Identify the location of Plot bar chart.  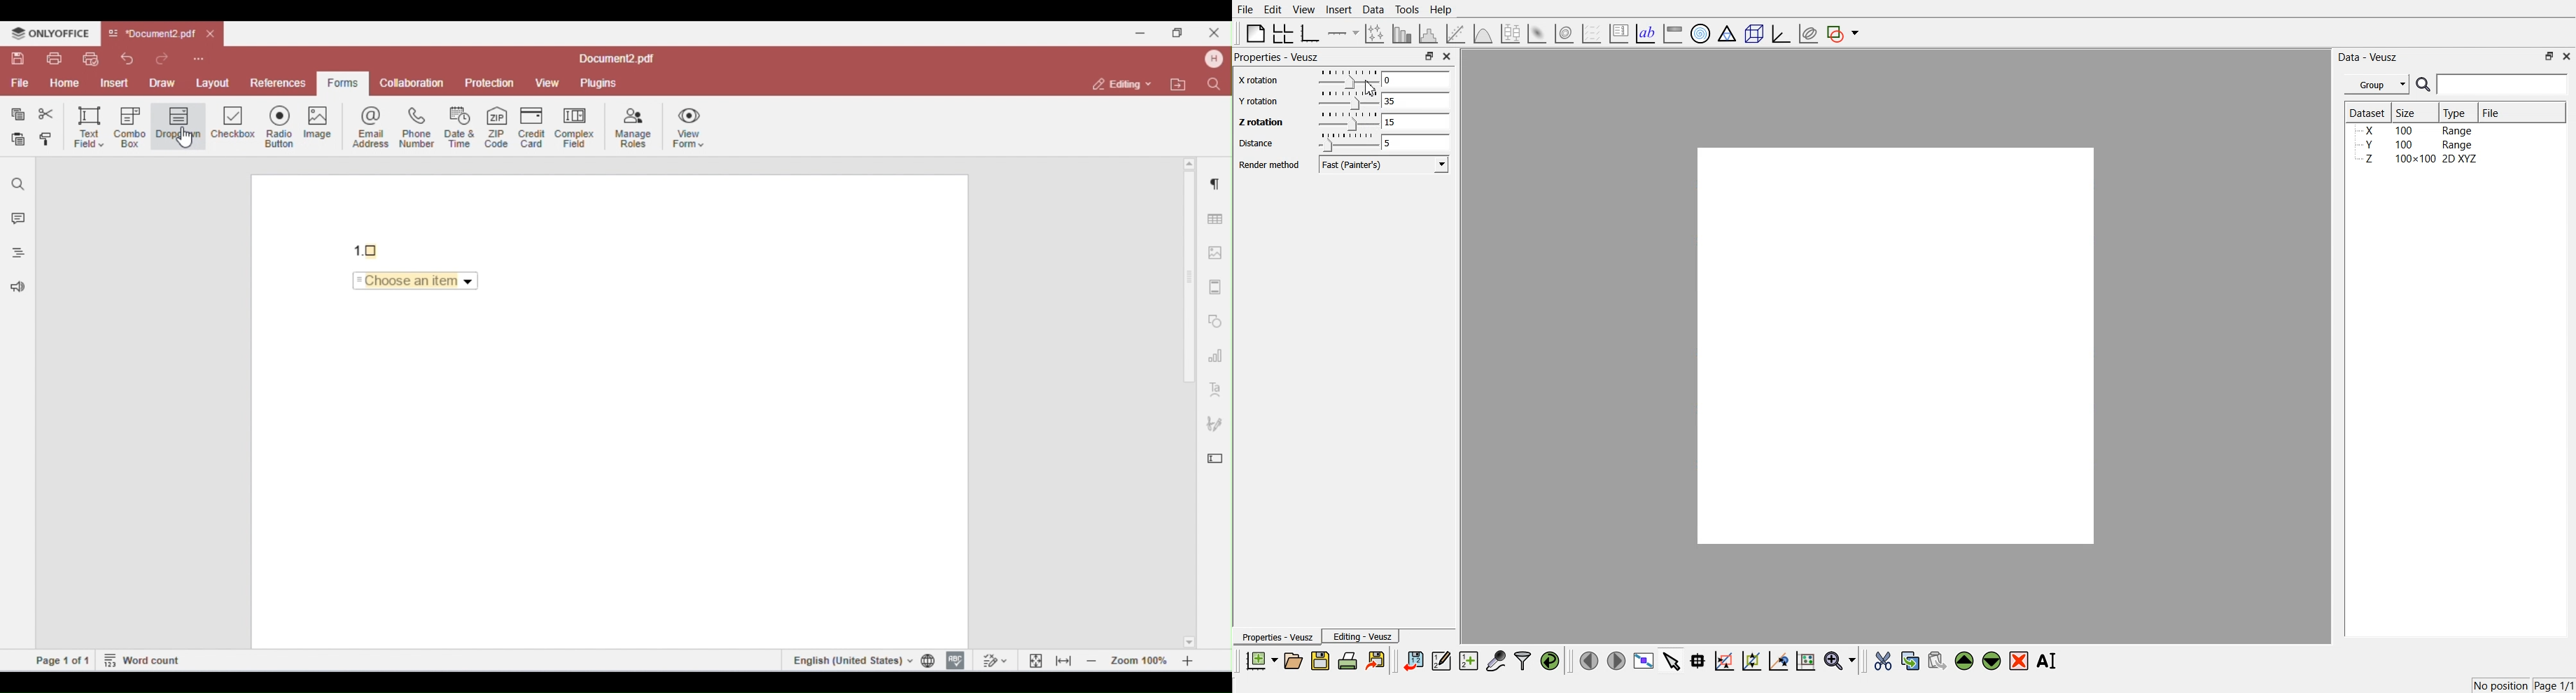
(1401, 34).